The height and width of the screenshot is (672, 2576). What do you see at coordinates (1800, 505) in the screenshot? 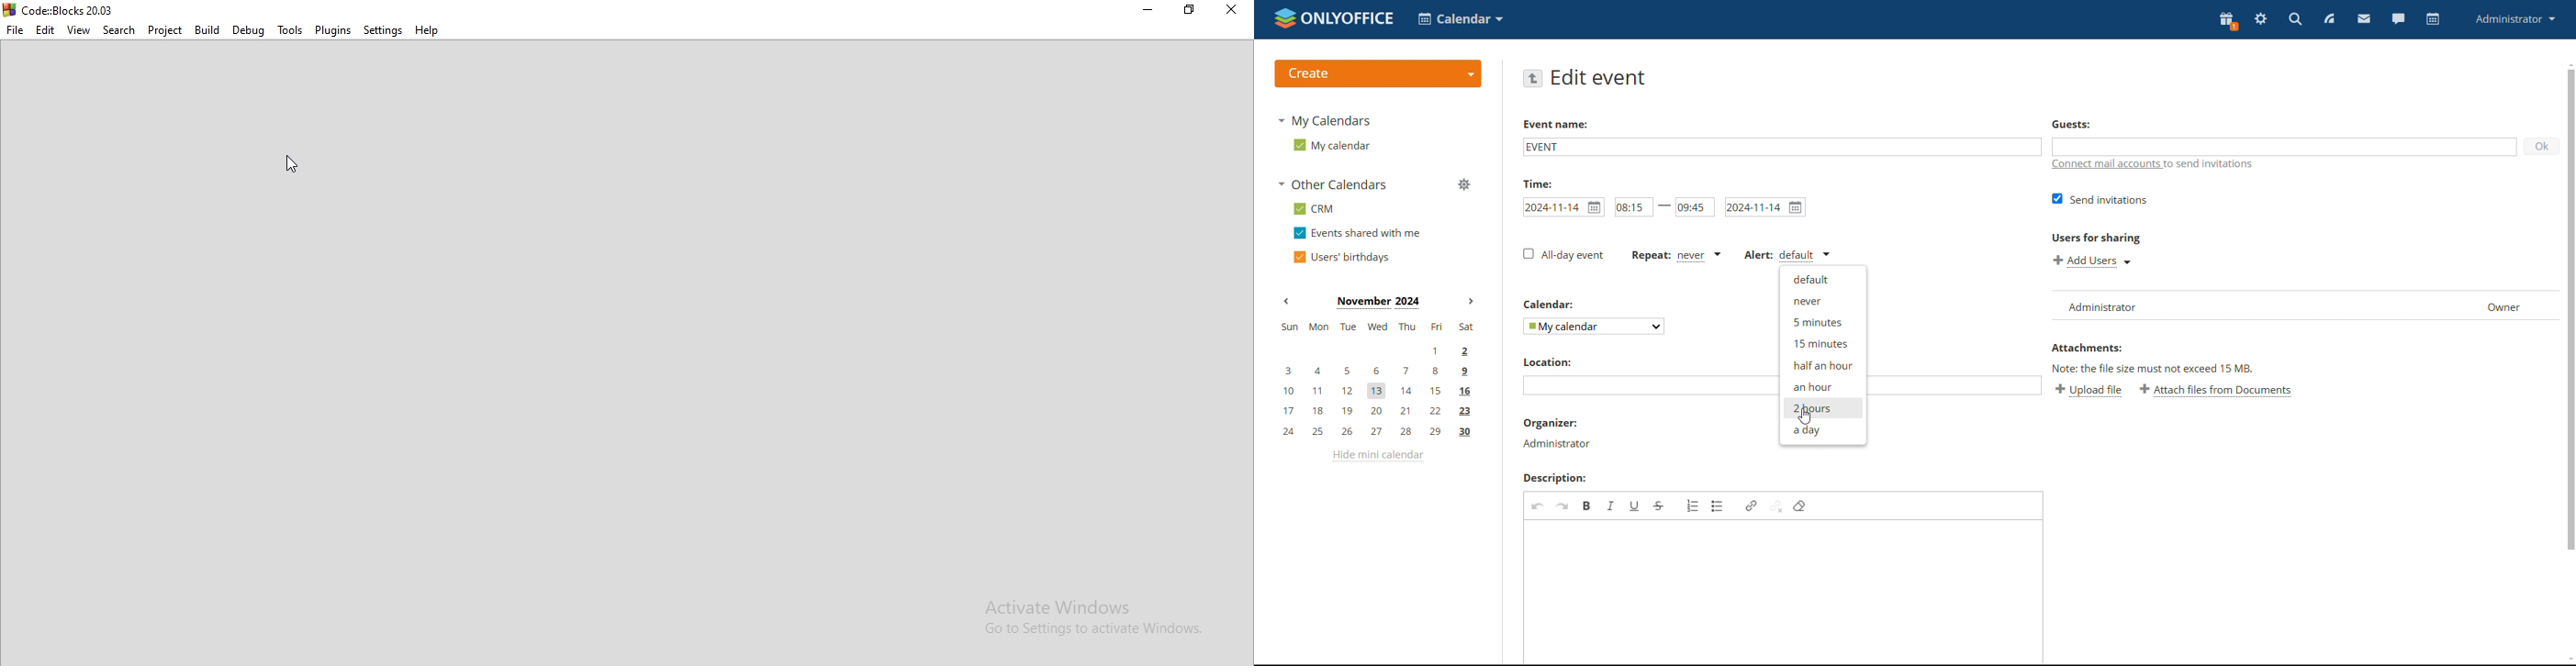
I see `remove format` at bounding box center [1800, 505].